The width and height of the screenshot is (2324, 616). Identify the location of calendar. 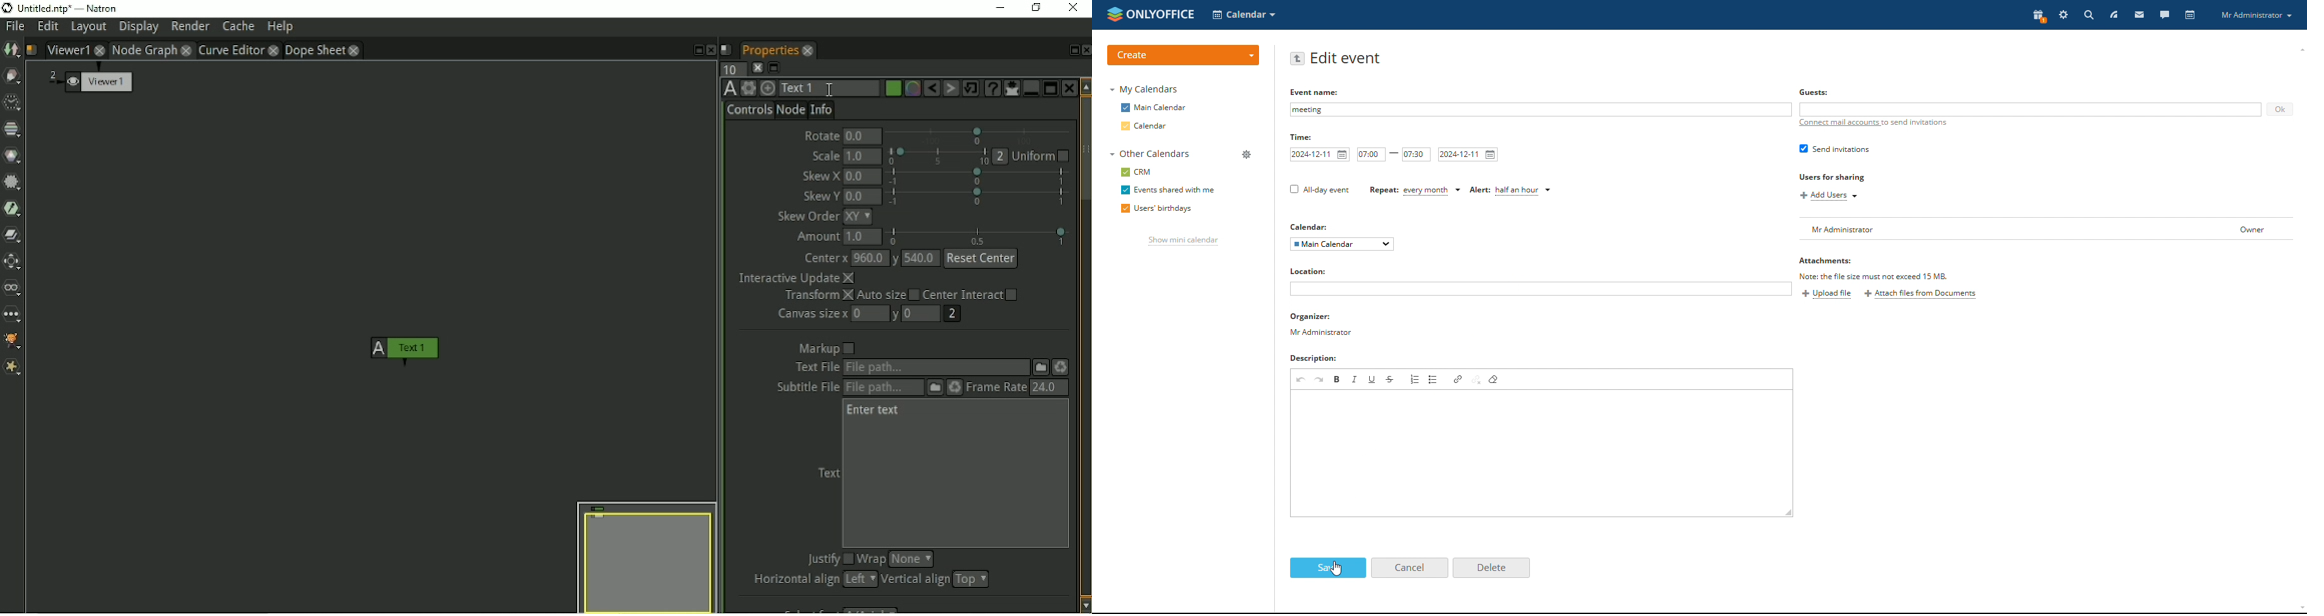
(2189, 15).